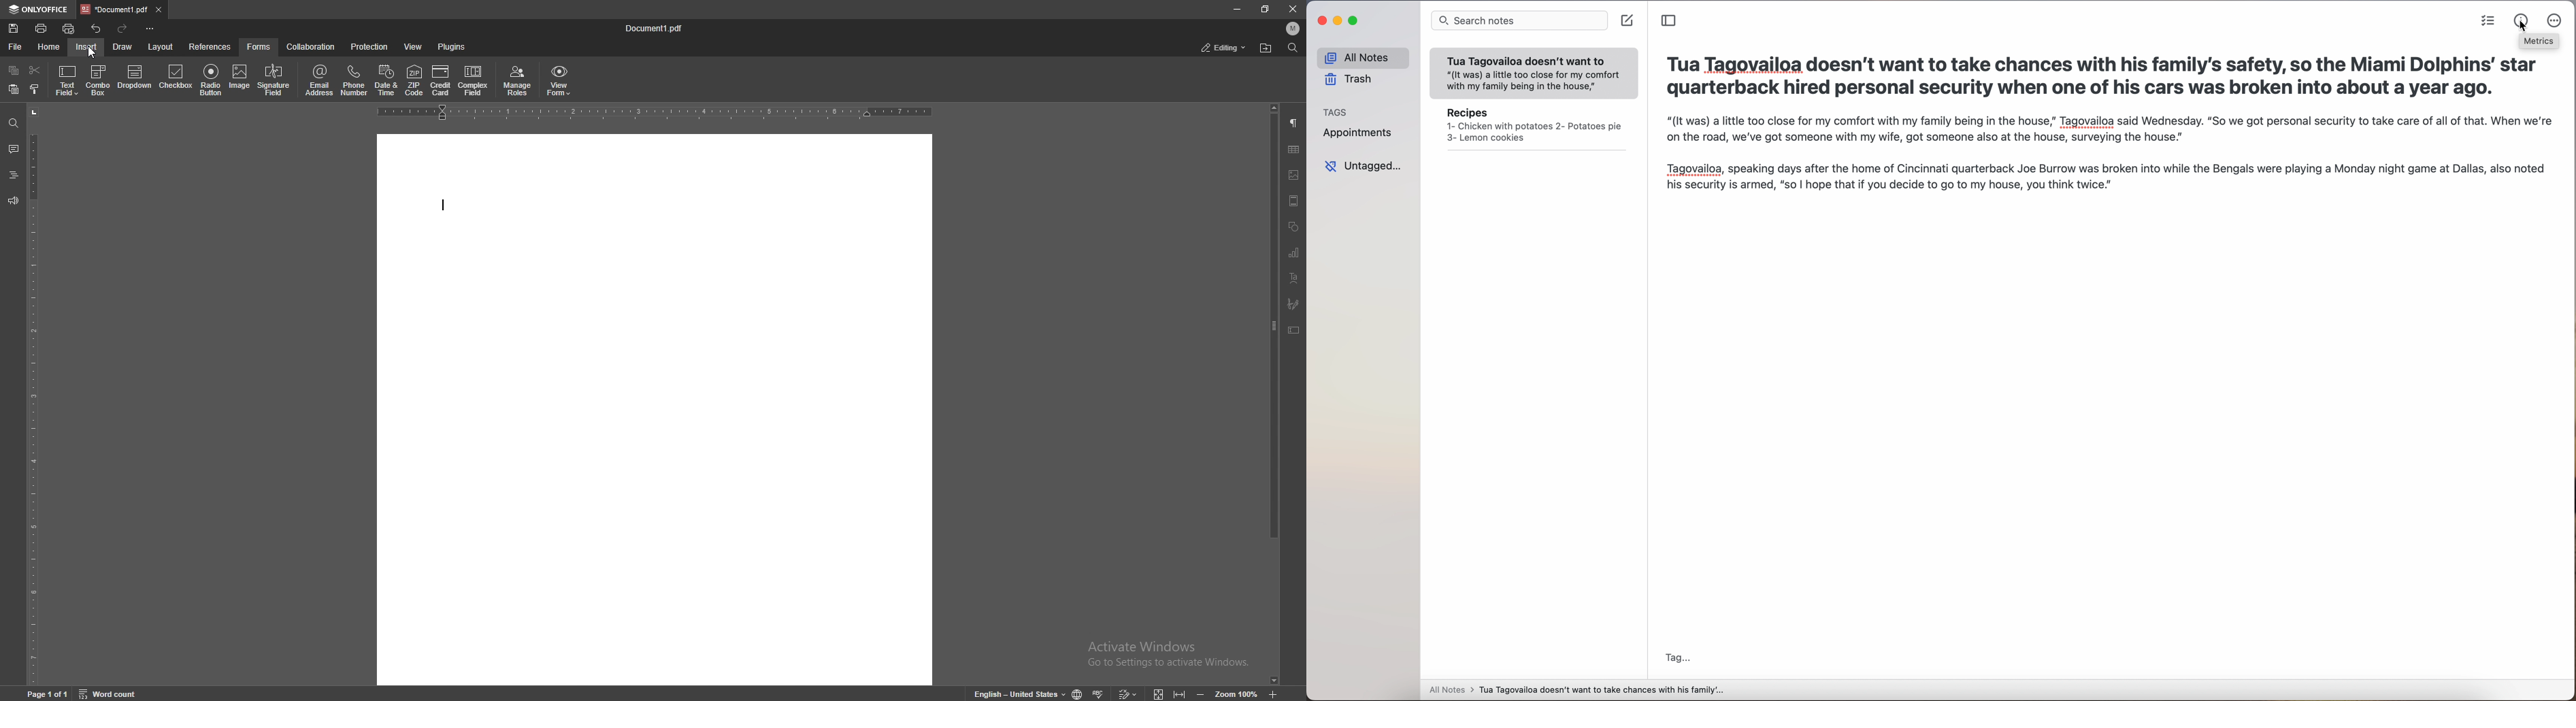 The width and height of the screenshot is (2576, 728). Describe the element at coordinates (1127, 693) in the screenshot. I see `track change` at that location.